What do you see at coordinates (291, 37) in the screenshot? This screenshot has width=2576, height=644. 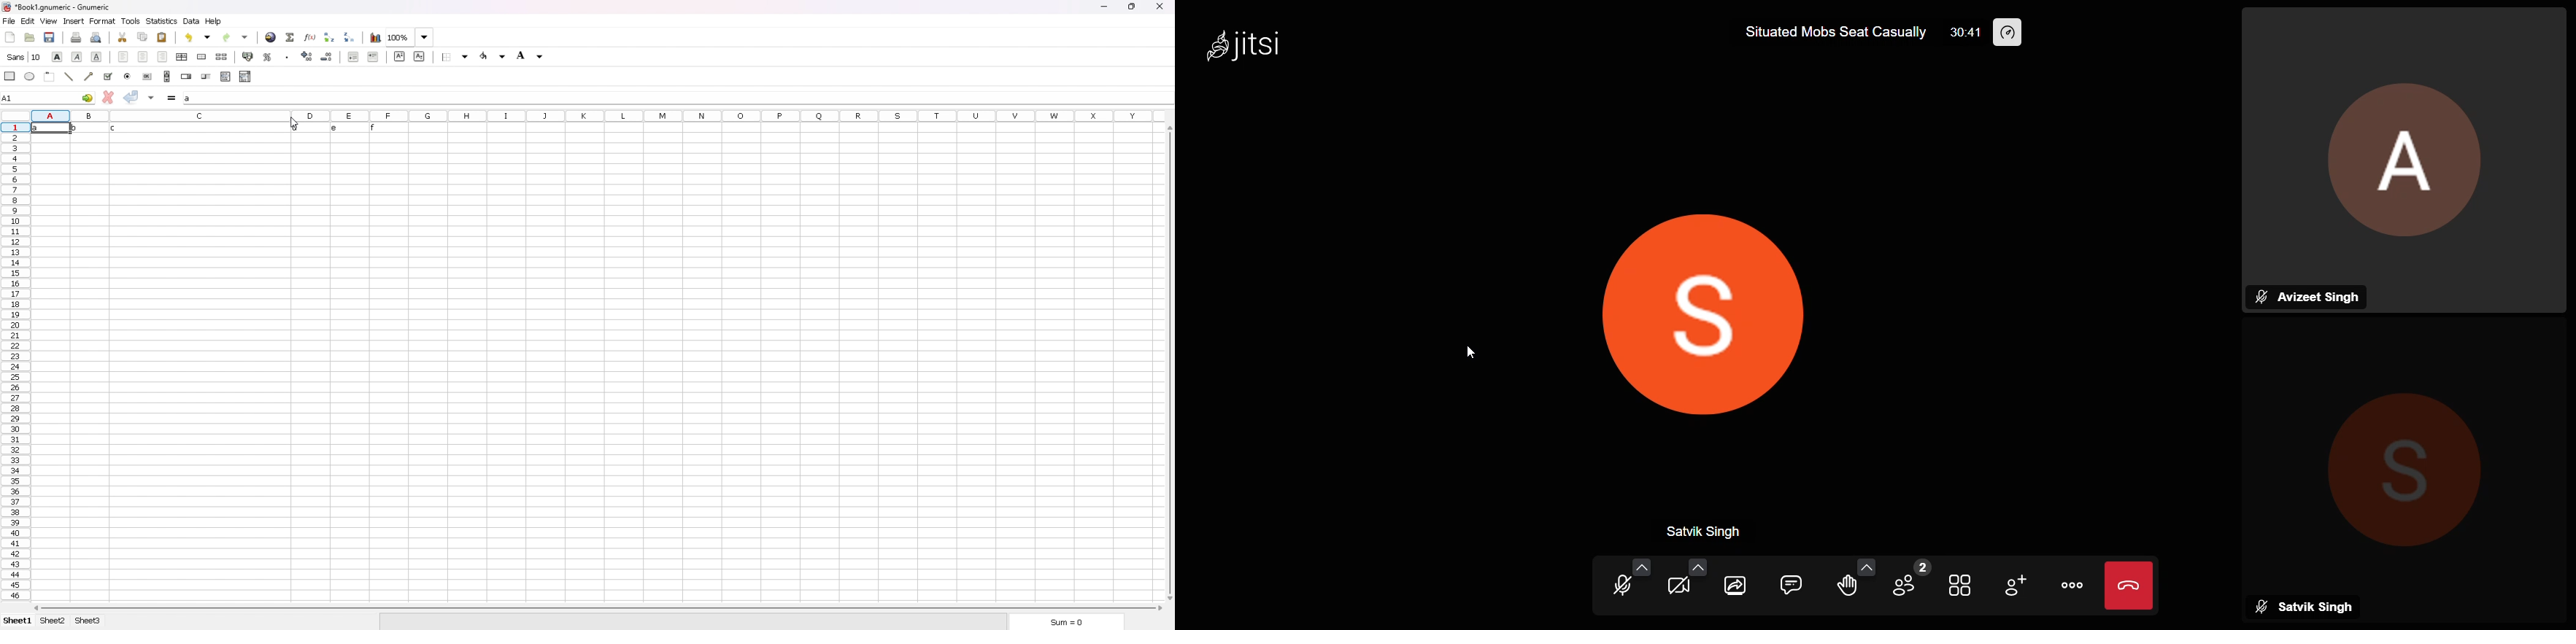 I see `summation` at bounding box center [291, 37].